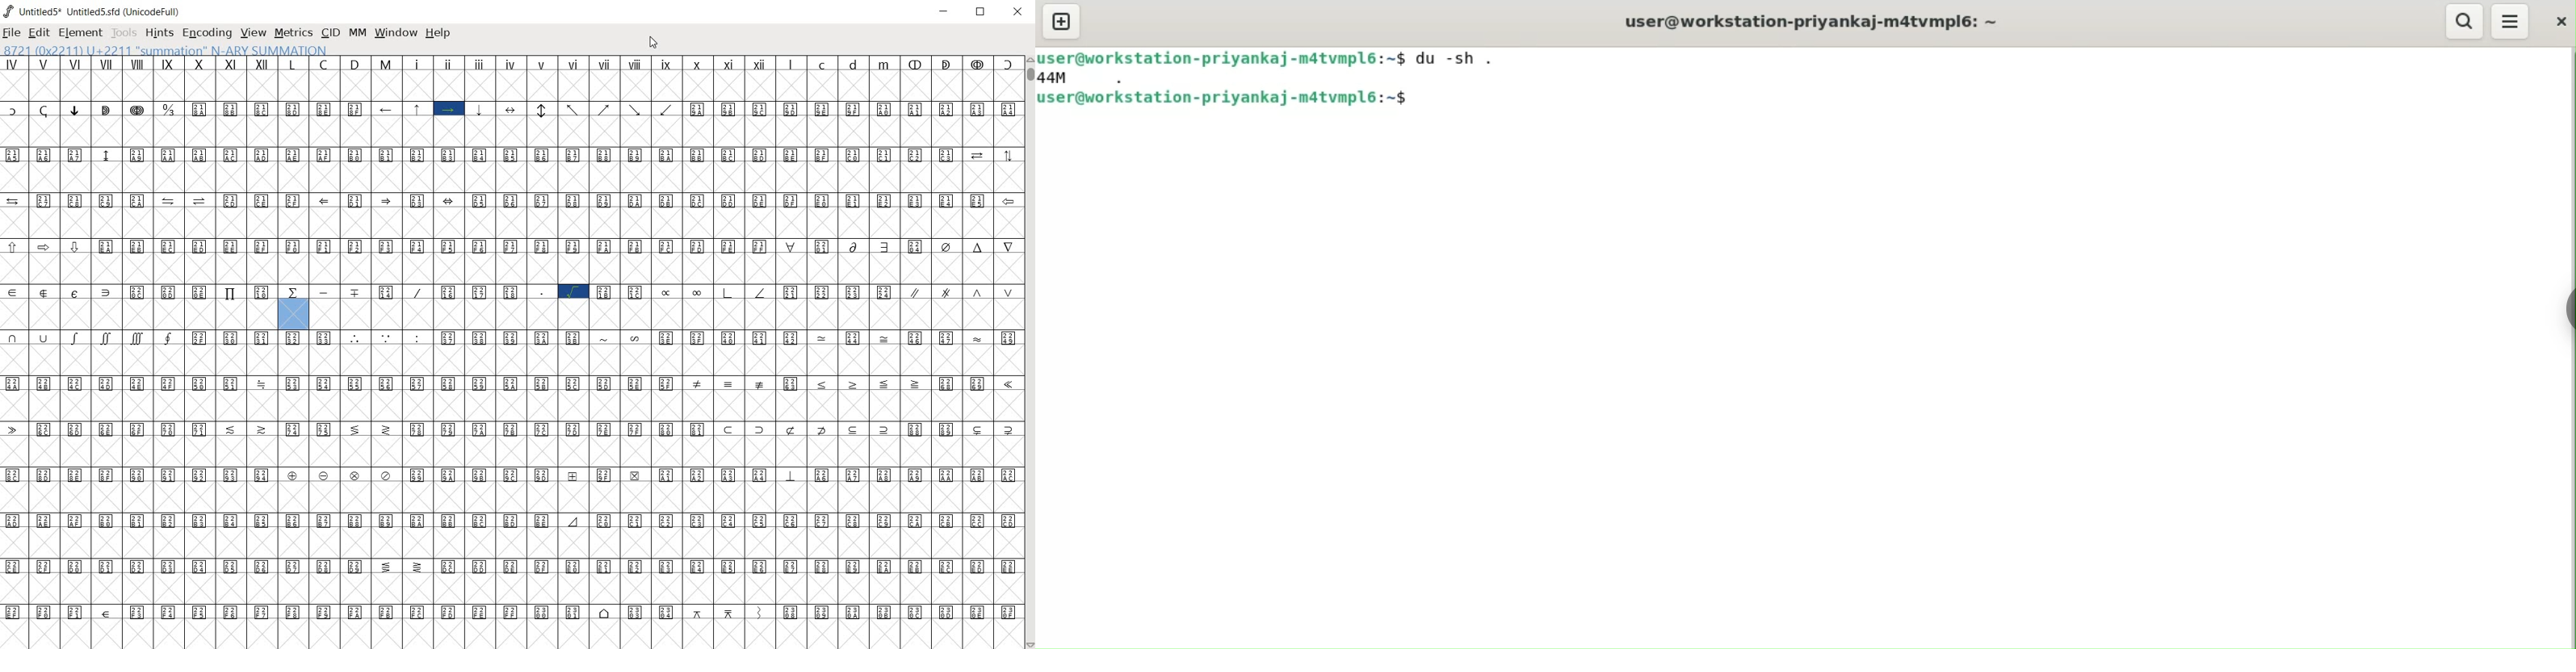  I want to click on HINTS, so click(159, 33).